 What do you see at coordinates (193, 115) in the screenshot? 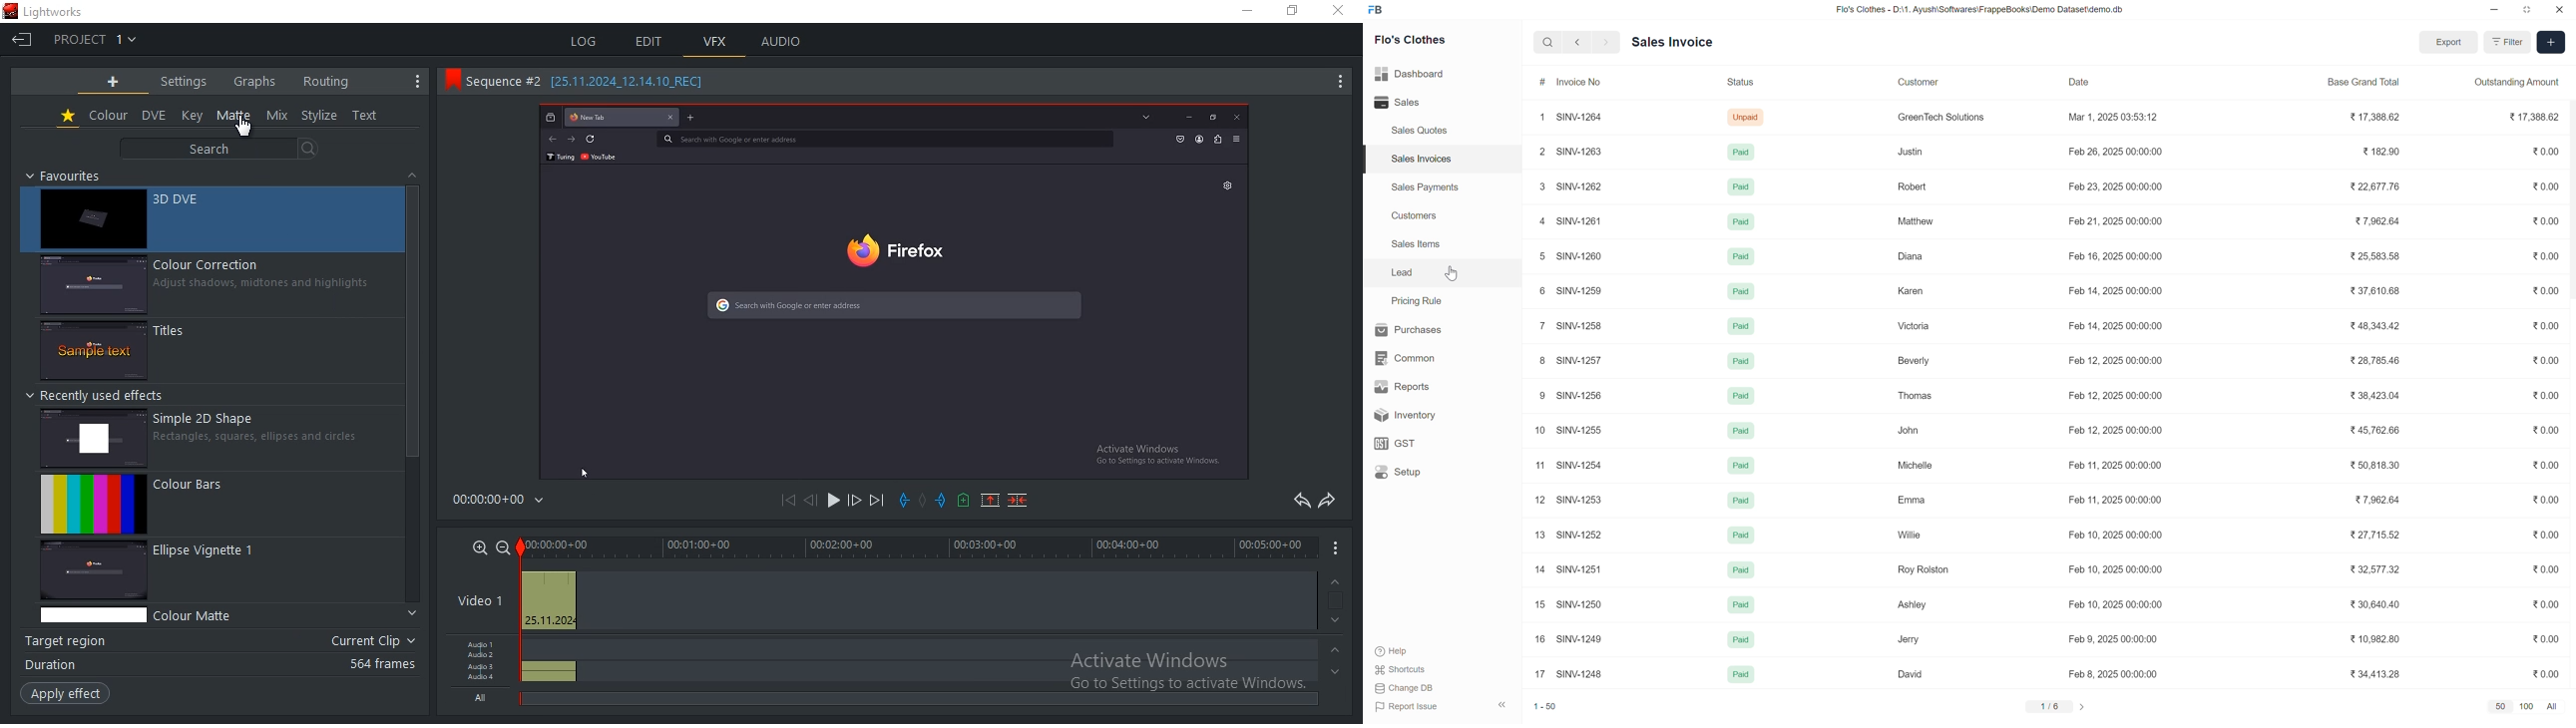
I see `key` at bounding box center [193, 115].